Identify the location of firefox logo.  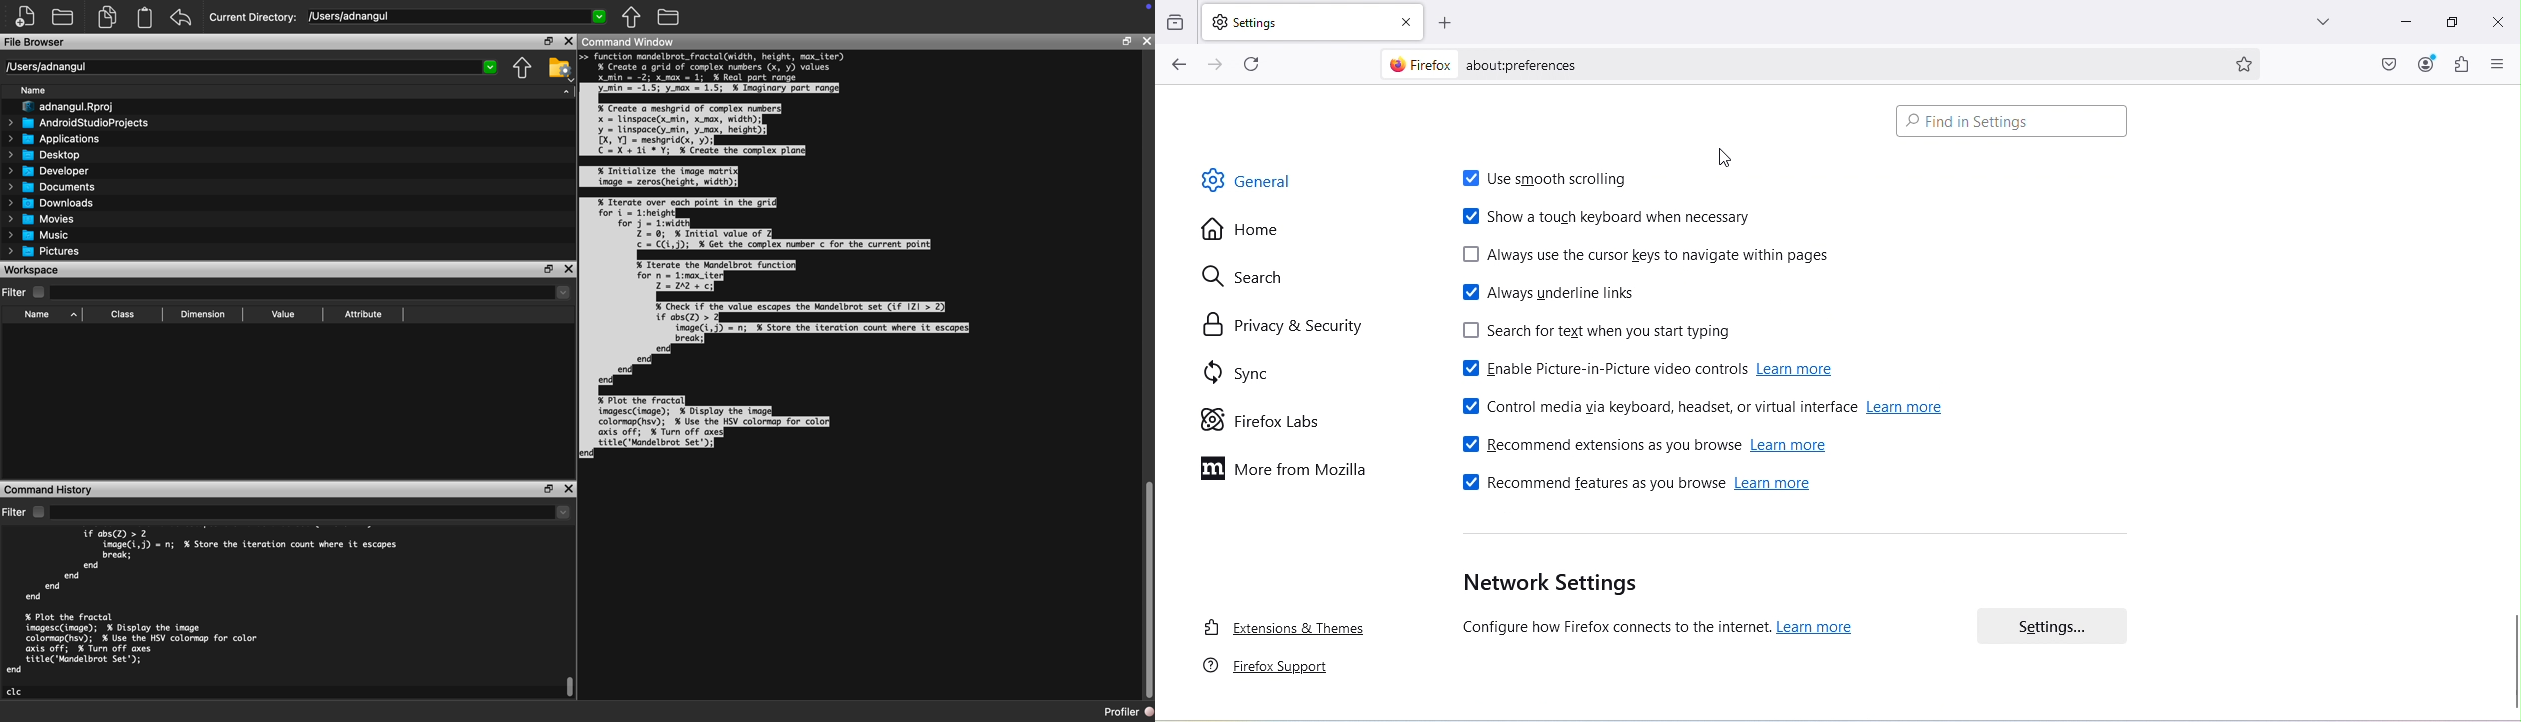
(1420, 64).